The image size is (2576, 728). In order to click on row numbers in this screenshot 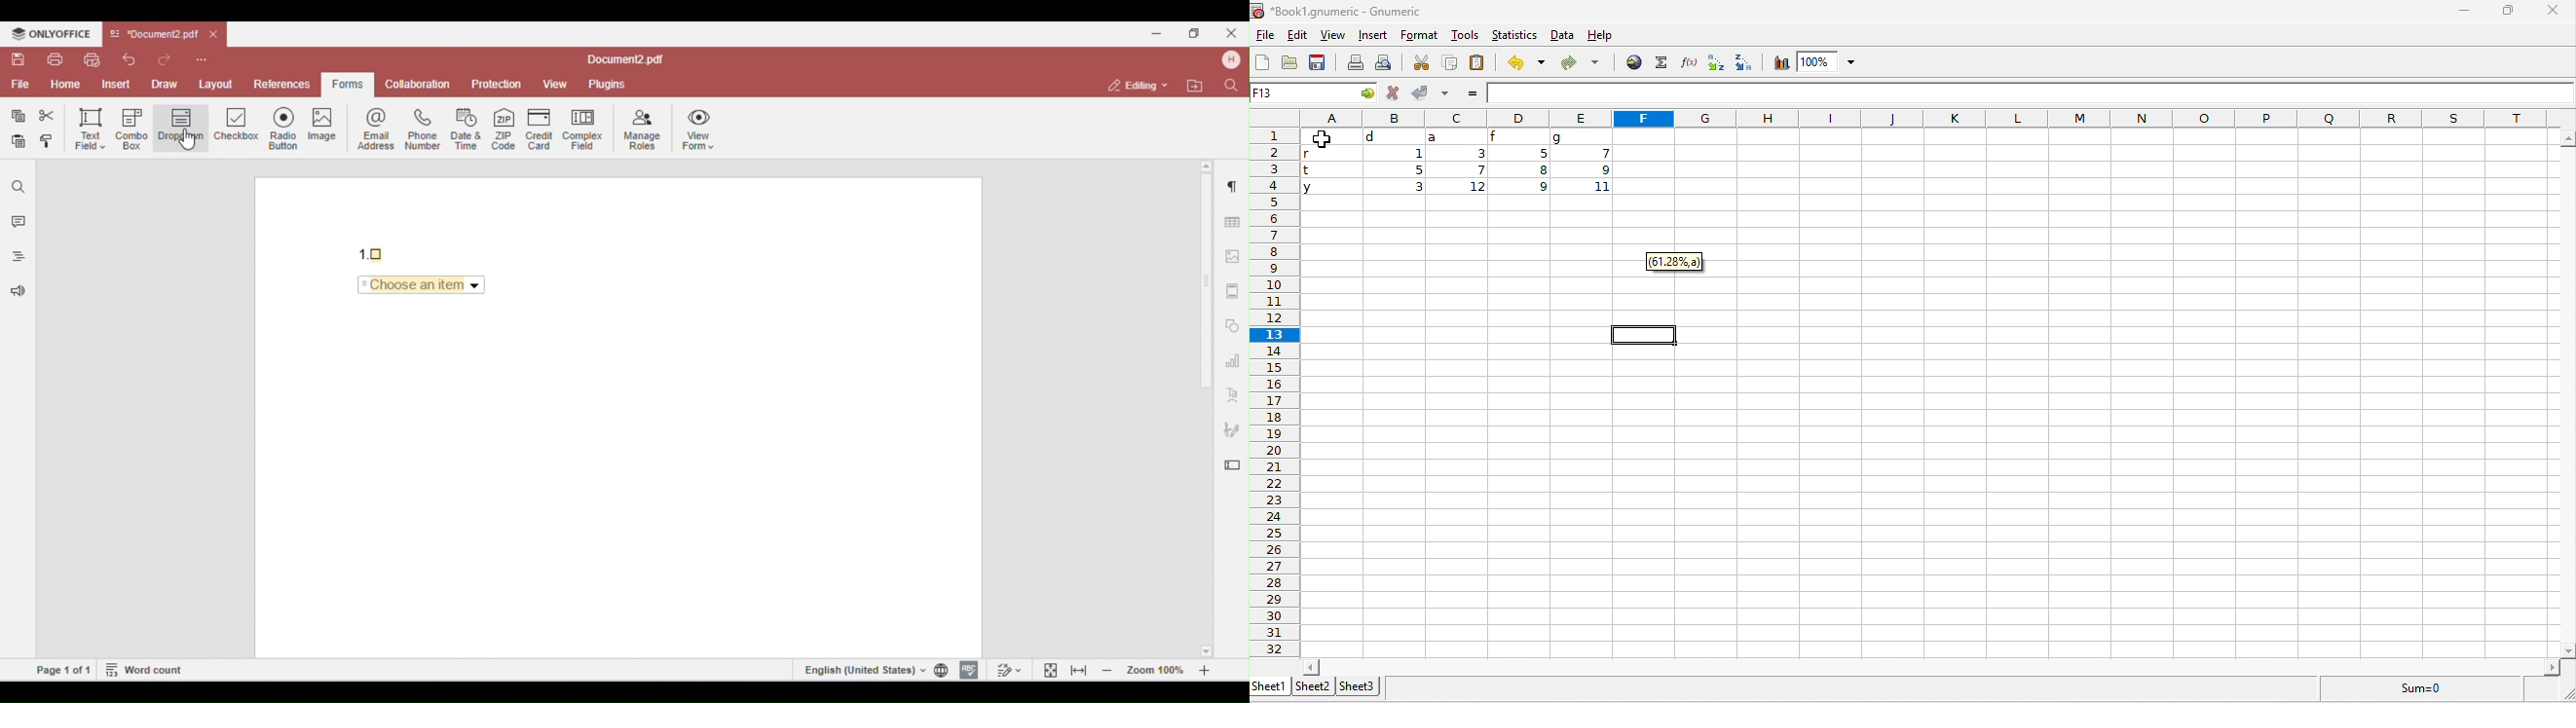, I will do `click(1273, 394)`.